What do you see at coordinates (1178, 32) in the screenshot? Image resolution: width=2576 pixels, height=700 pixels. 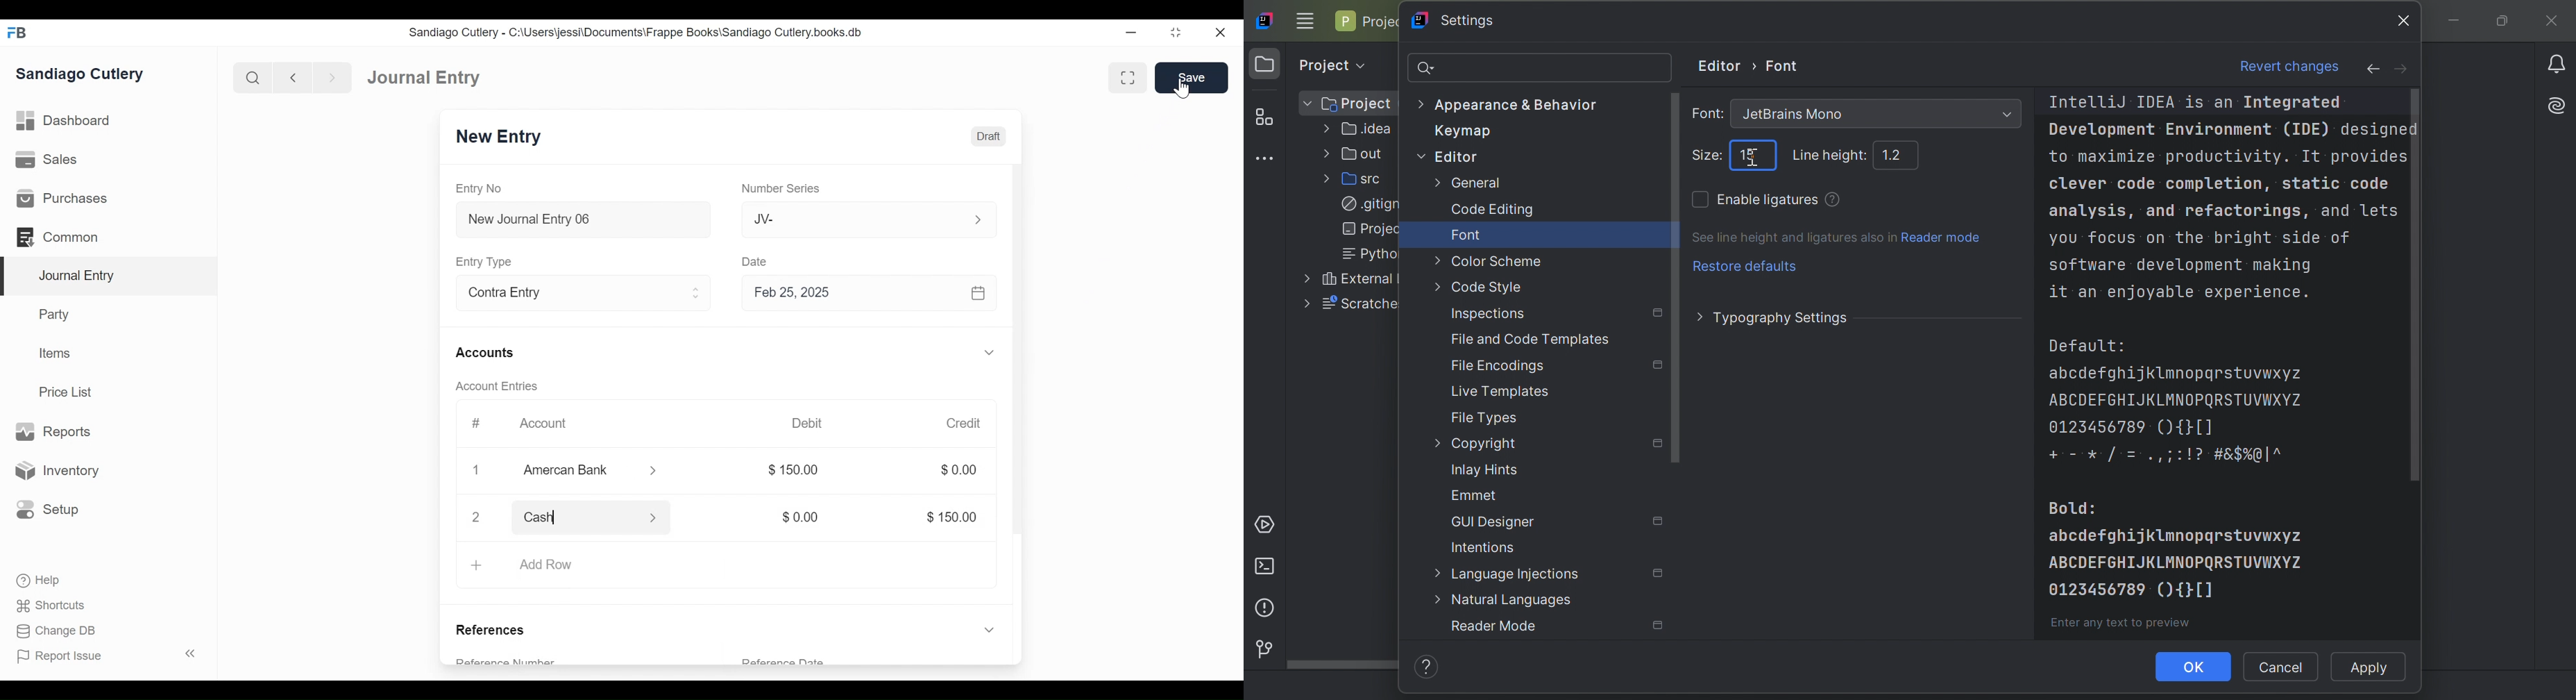 I see `Restore` at bounding box center [1178, 32].